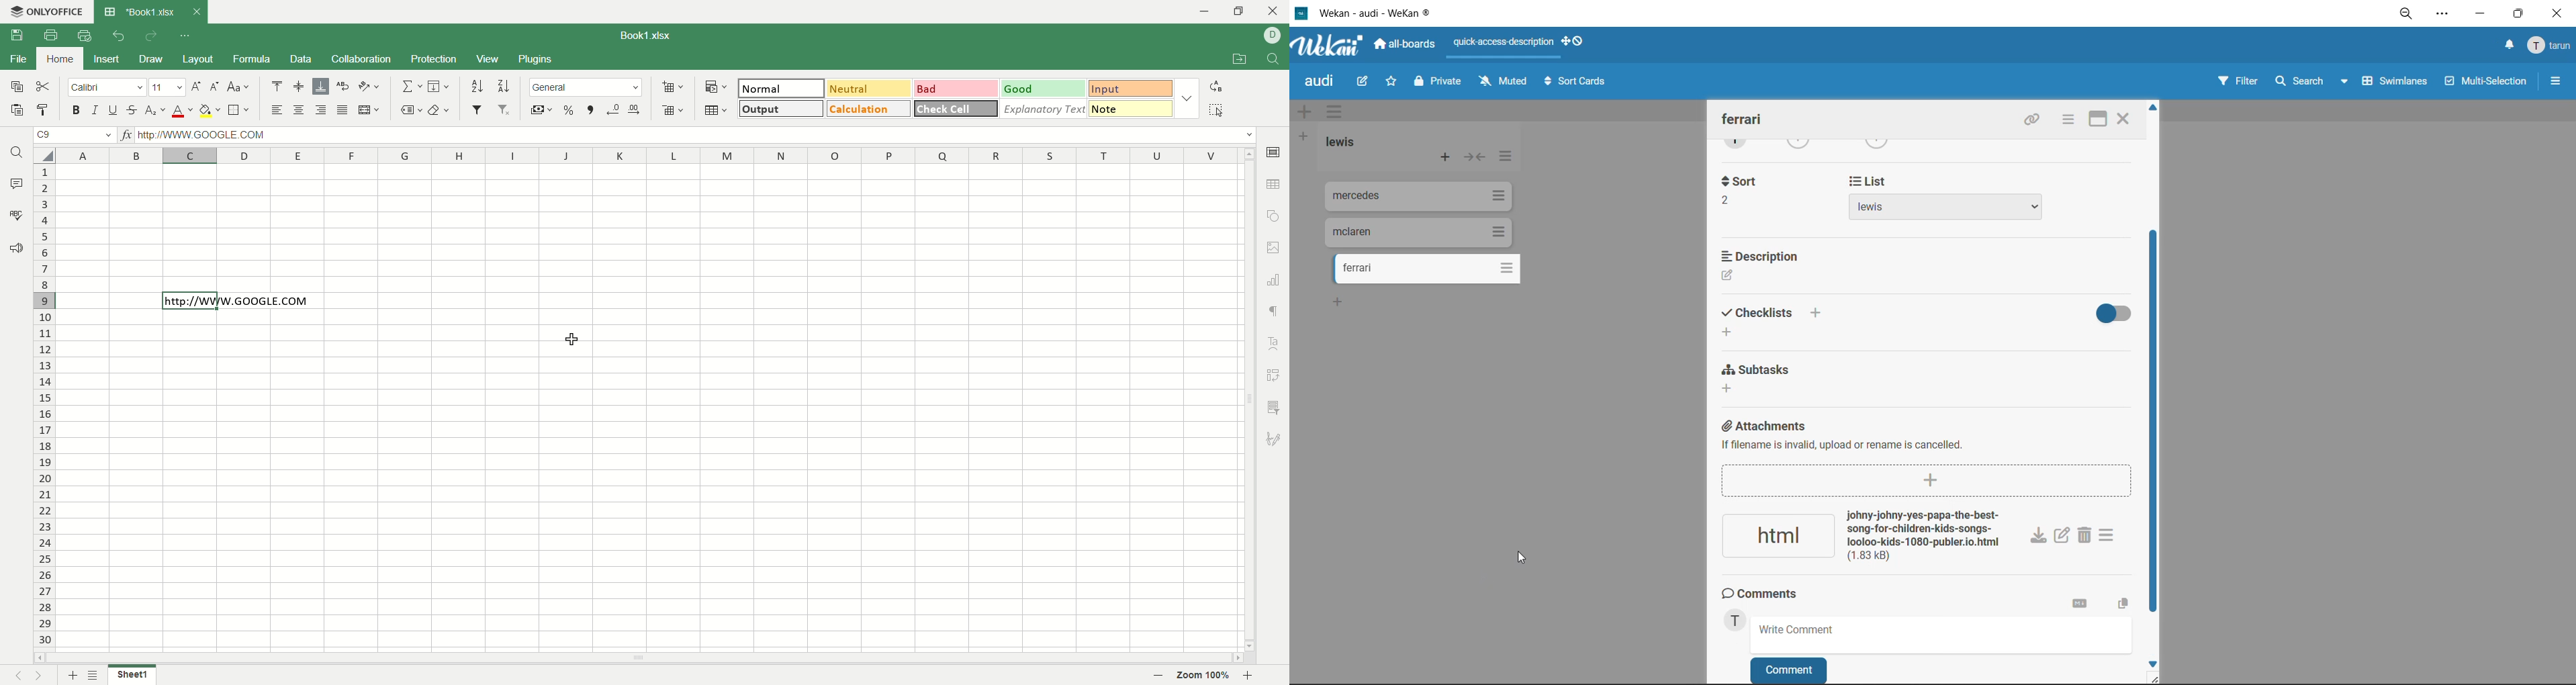  I want to click on star, so click(1391, 82).